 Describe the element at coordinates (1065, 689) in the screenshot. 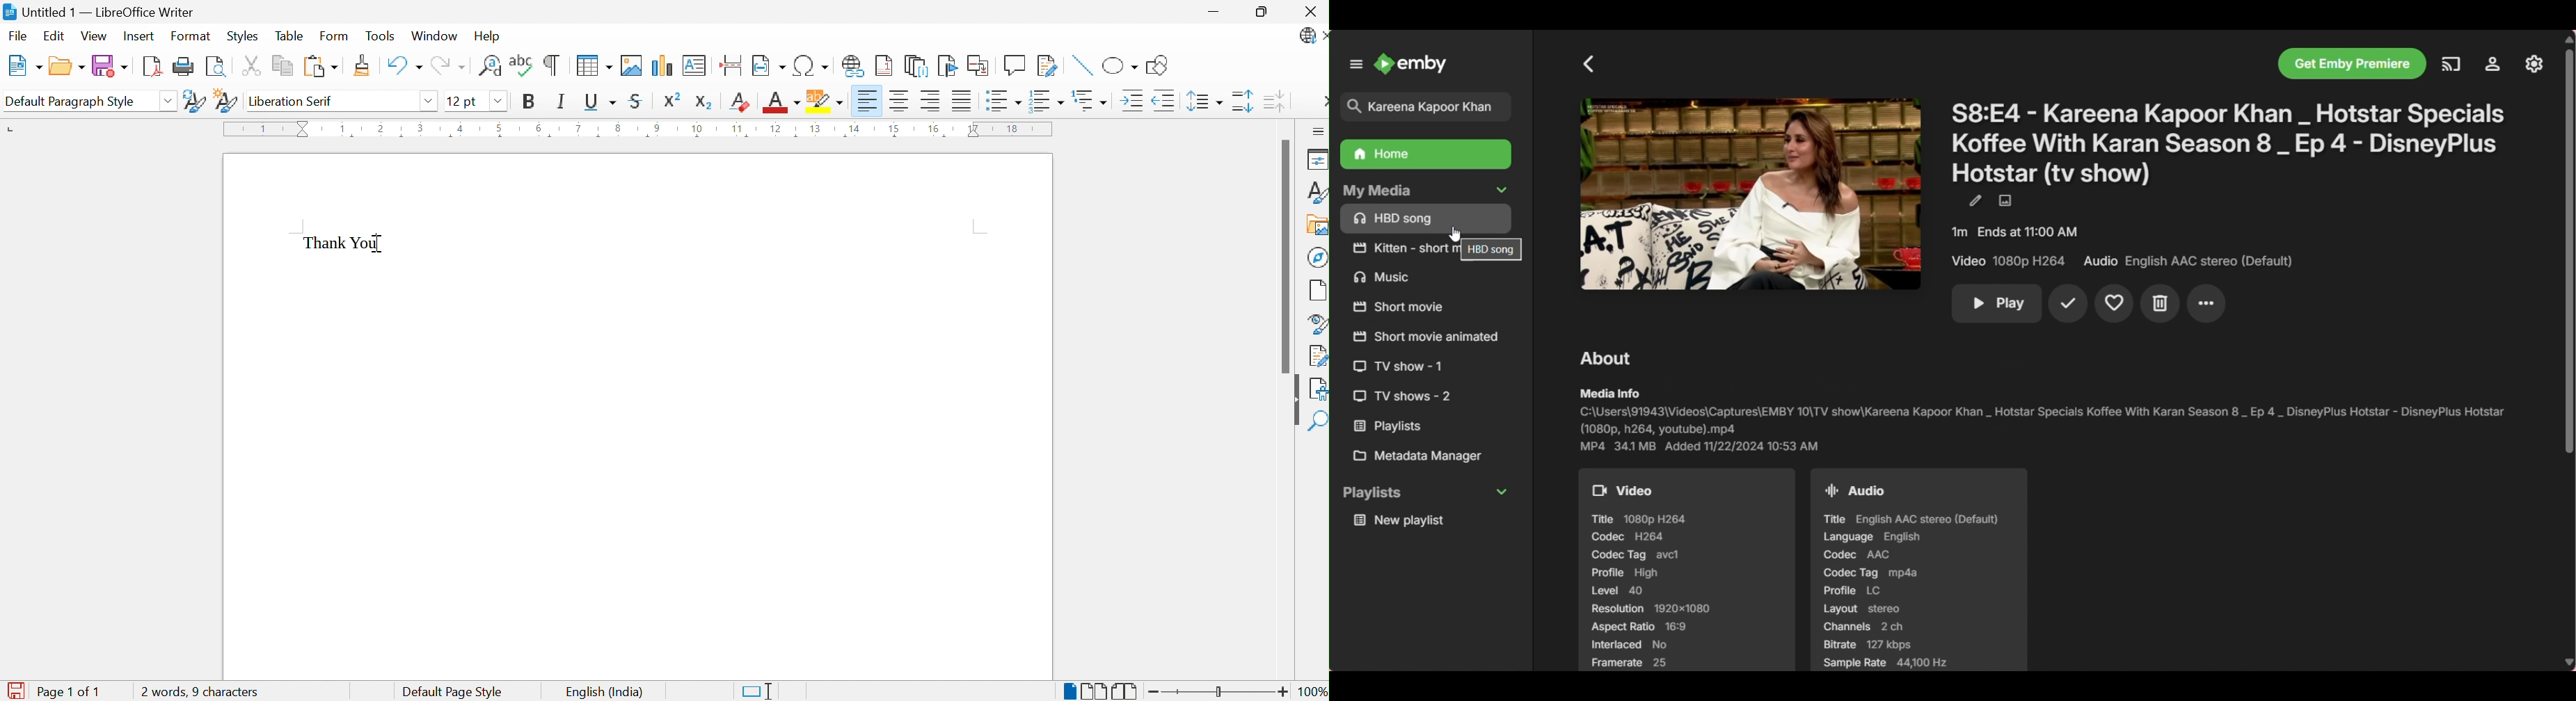

I see `Single-page View` at that location.